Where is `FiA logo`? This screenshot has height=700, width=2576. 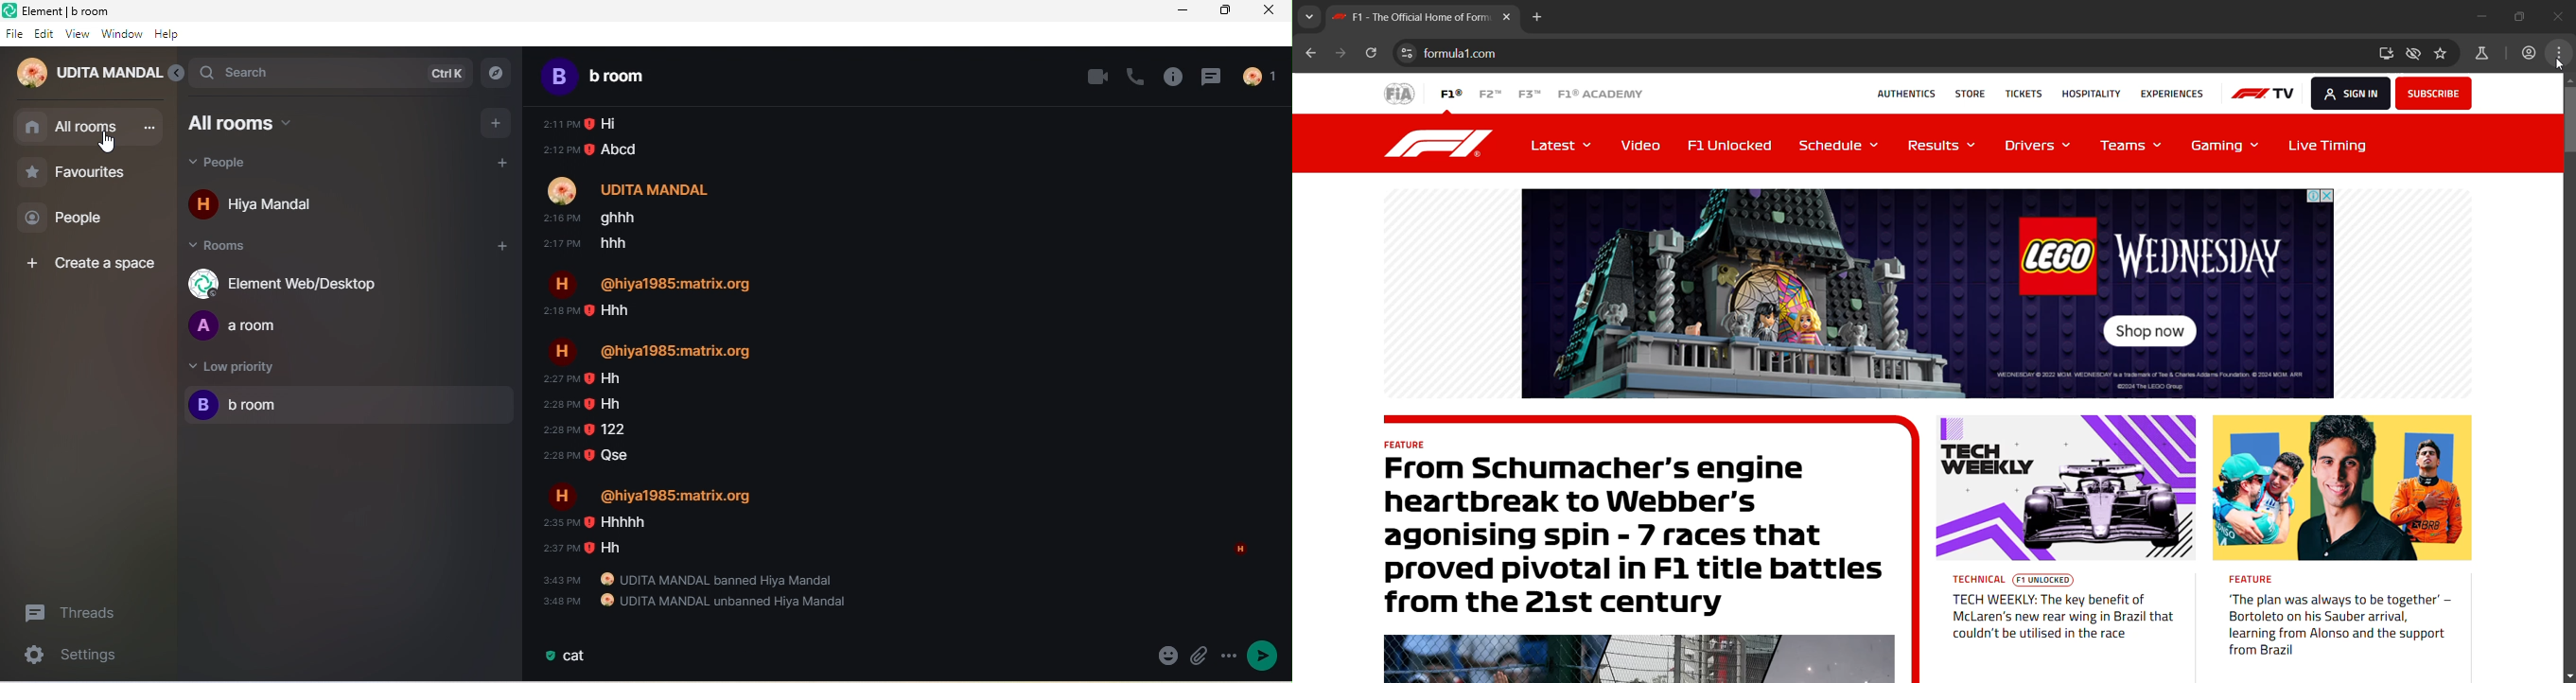 FiA logo is located at coordinates (1397, 94).